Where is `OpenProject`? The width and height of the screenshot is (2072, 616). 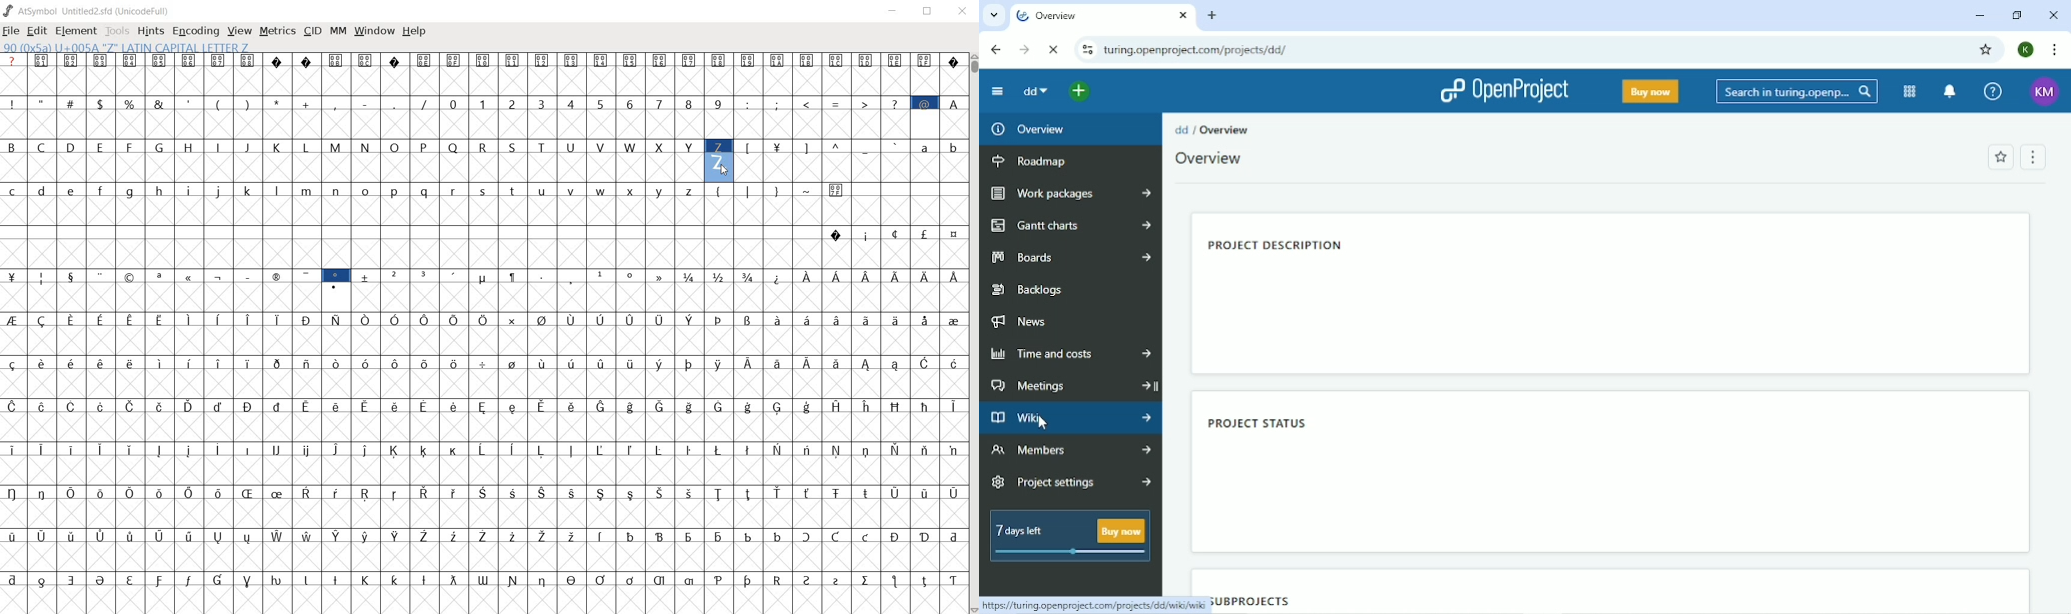
OpenProject is located at coordinates (1502, 92).